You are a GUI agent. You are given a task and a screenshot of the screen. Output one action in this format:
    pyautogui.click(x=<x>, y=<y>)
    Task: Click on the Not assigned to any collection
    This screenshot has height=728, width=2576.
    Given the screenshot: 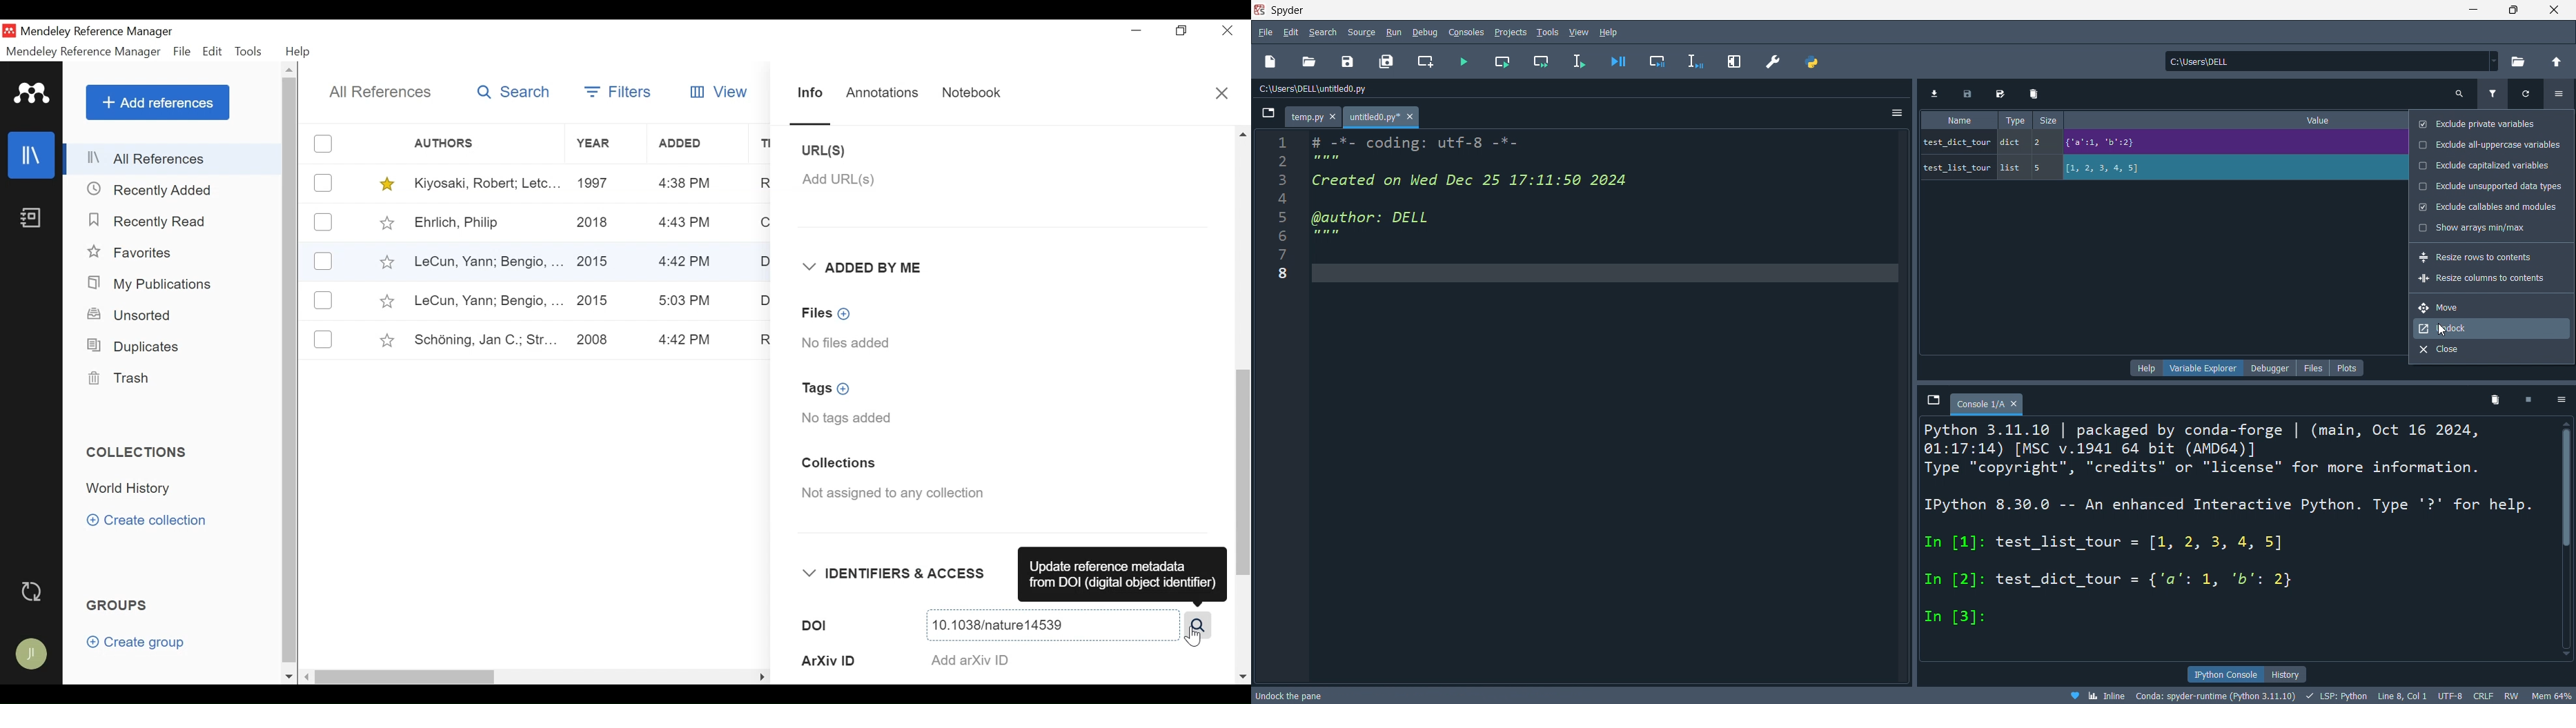 What is the action you would take?
    pyautogui.click(x=898, y=496)
    